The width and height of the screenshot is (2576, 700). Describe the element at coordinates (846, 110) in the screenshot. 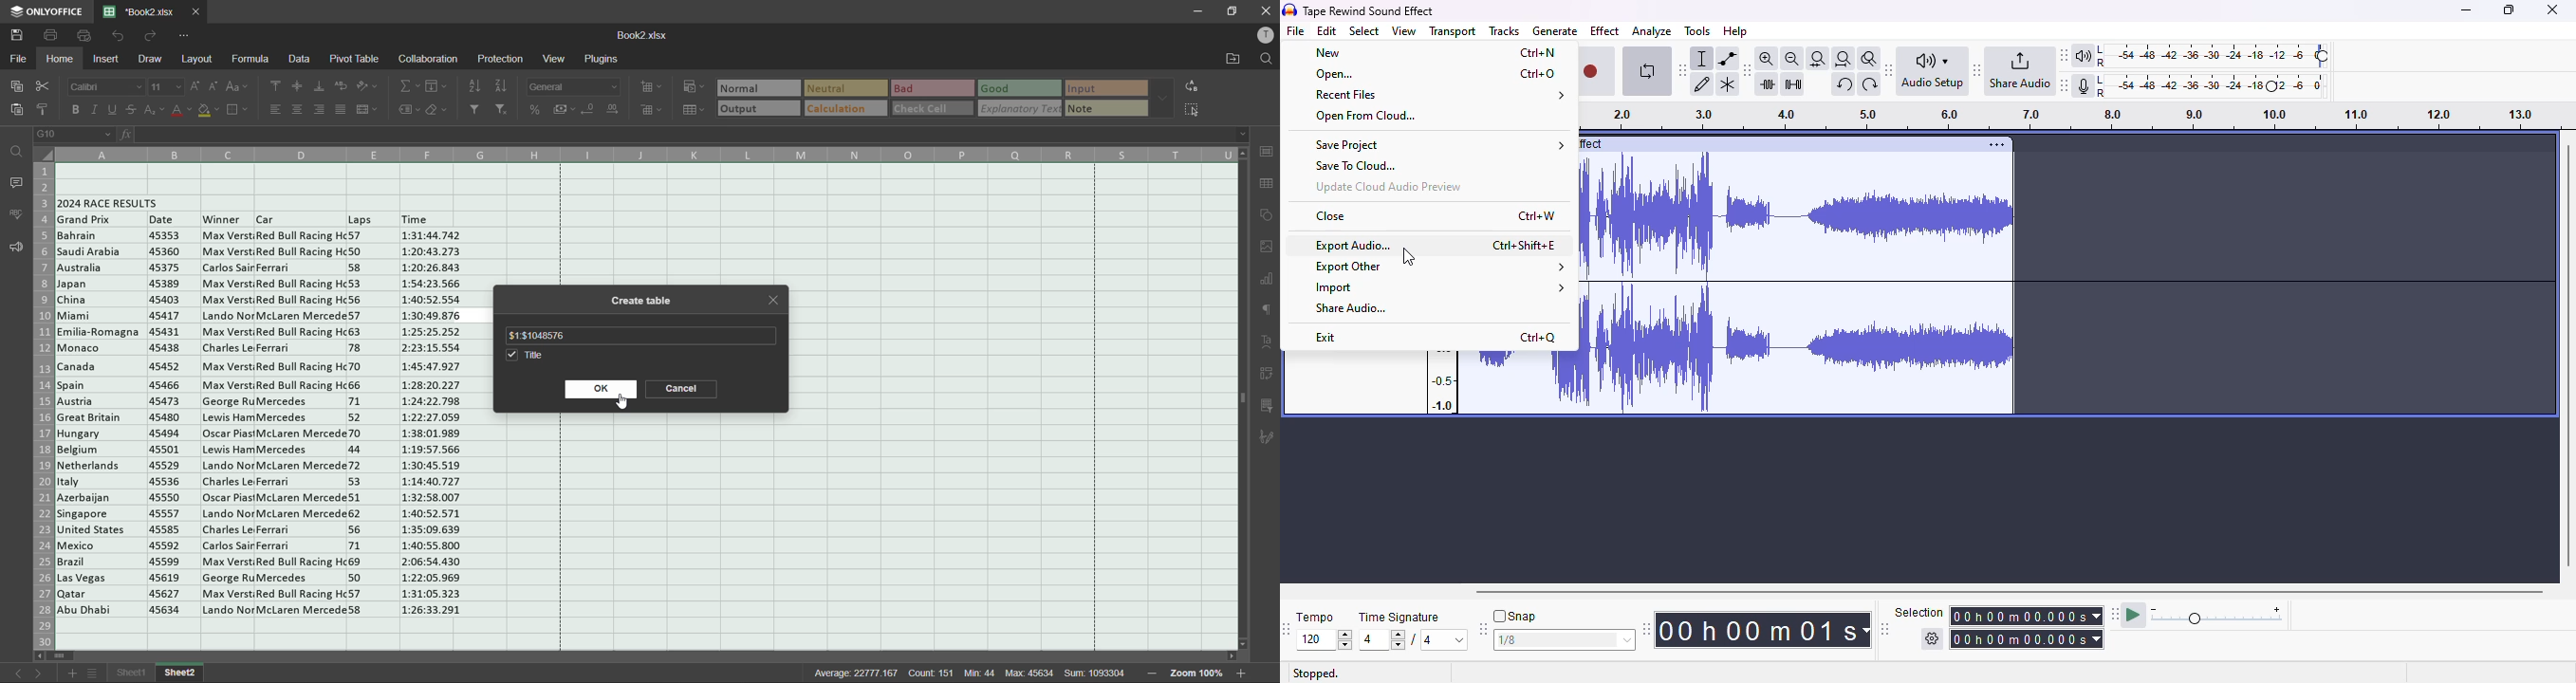

I see `calculation` at that location.